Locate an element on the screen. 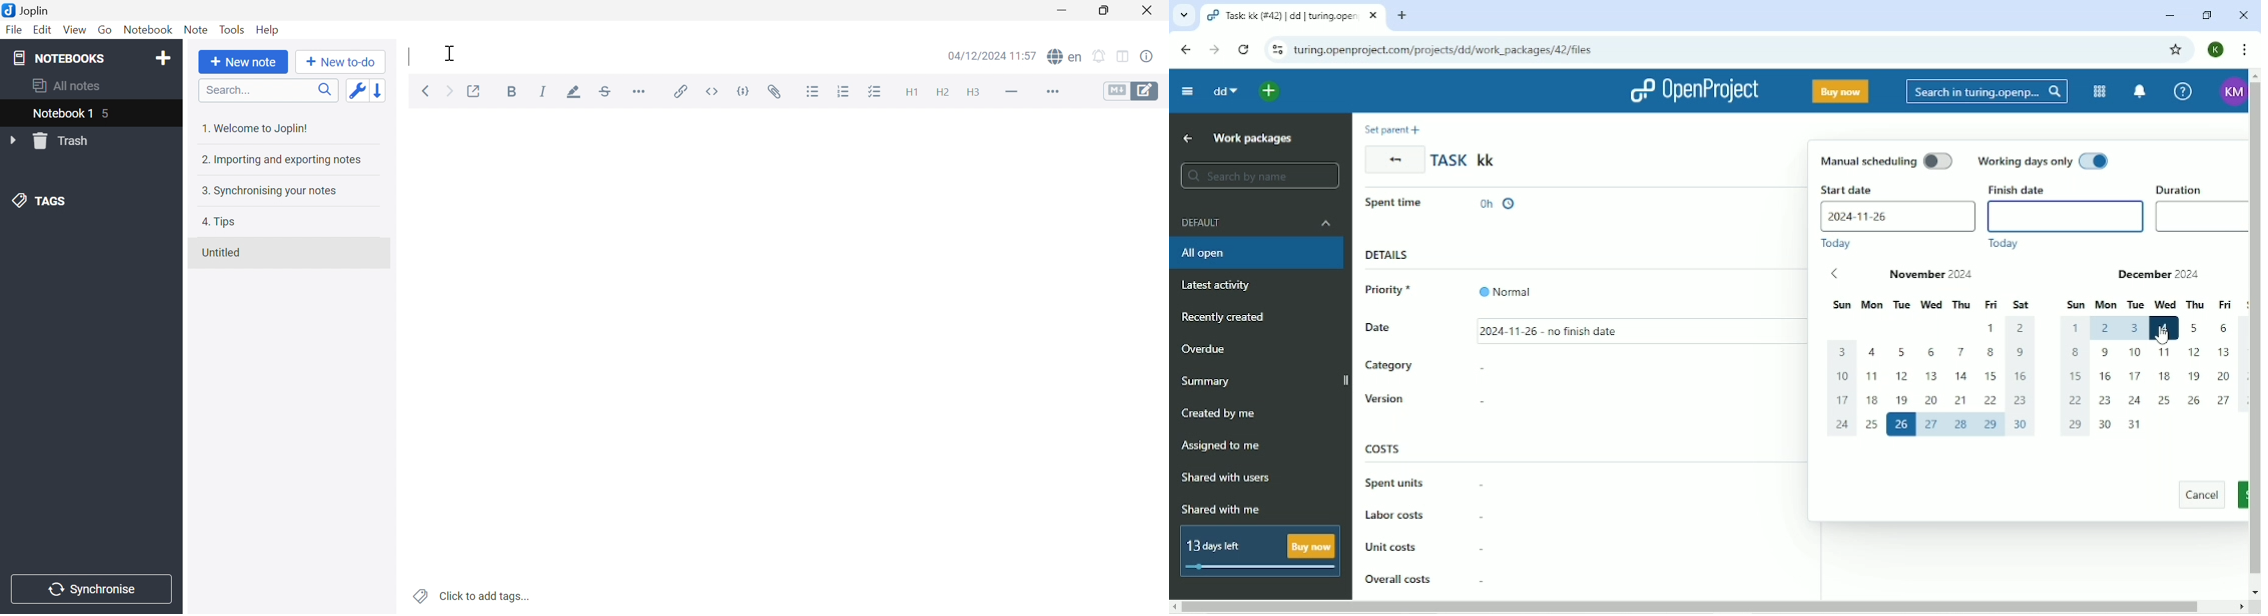 Image resolution: width=2268 pixels, height=616 pixels. Forward is located at coordinates (451, 92).